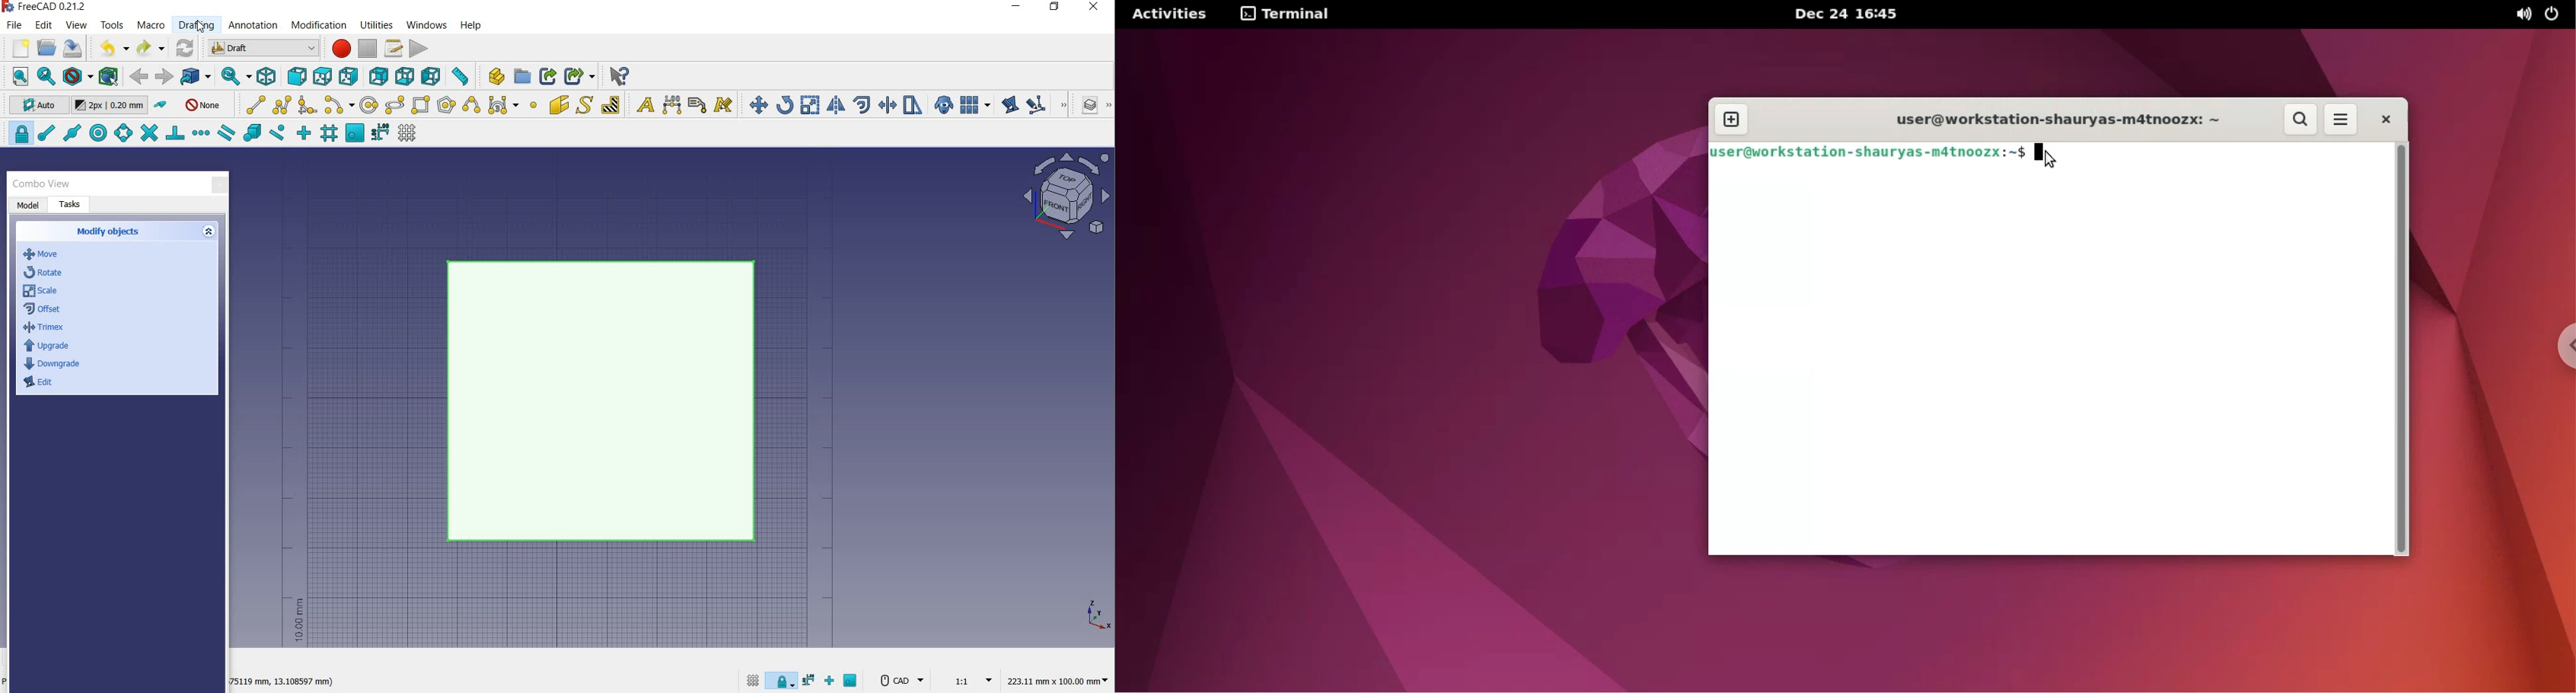 The image size is (2576, 700). Describe the element at coordinates (77, 25) in the screenshot. I see `view` at that location.